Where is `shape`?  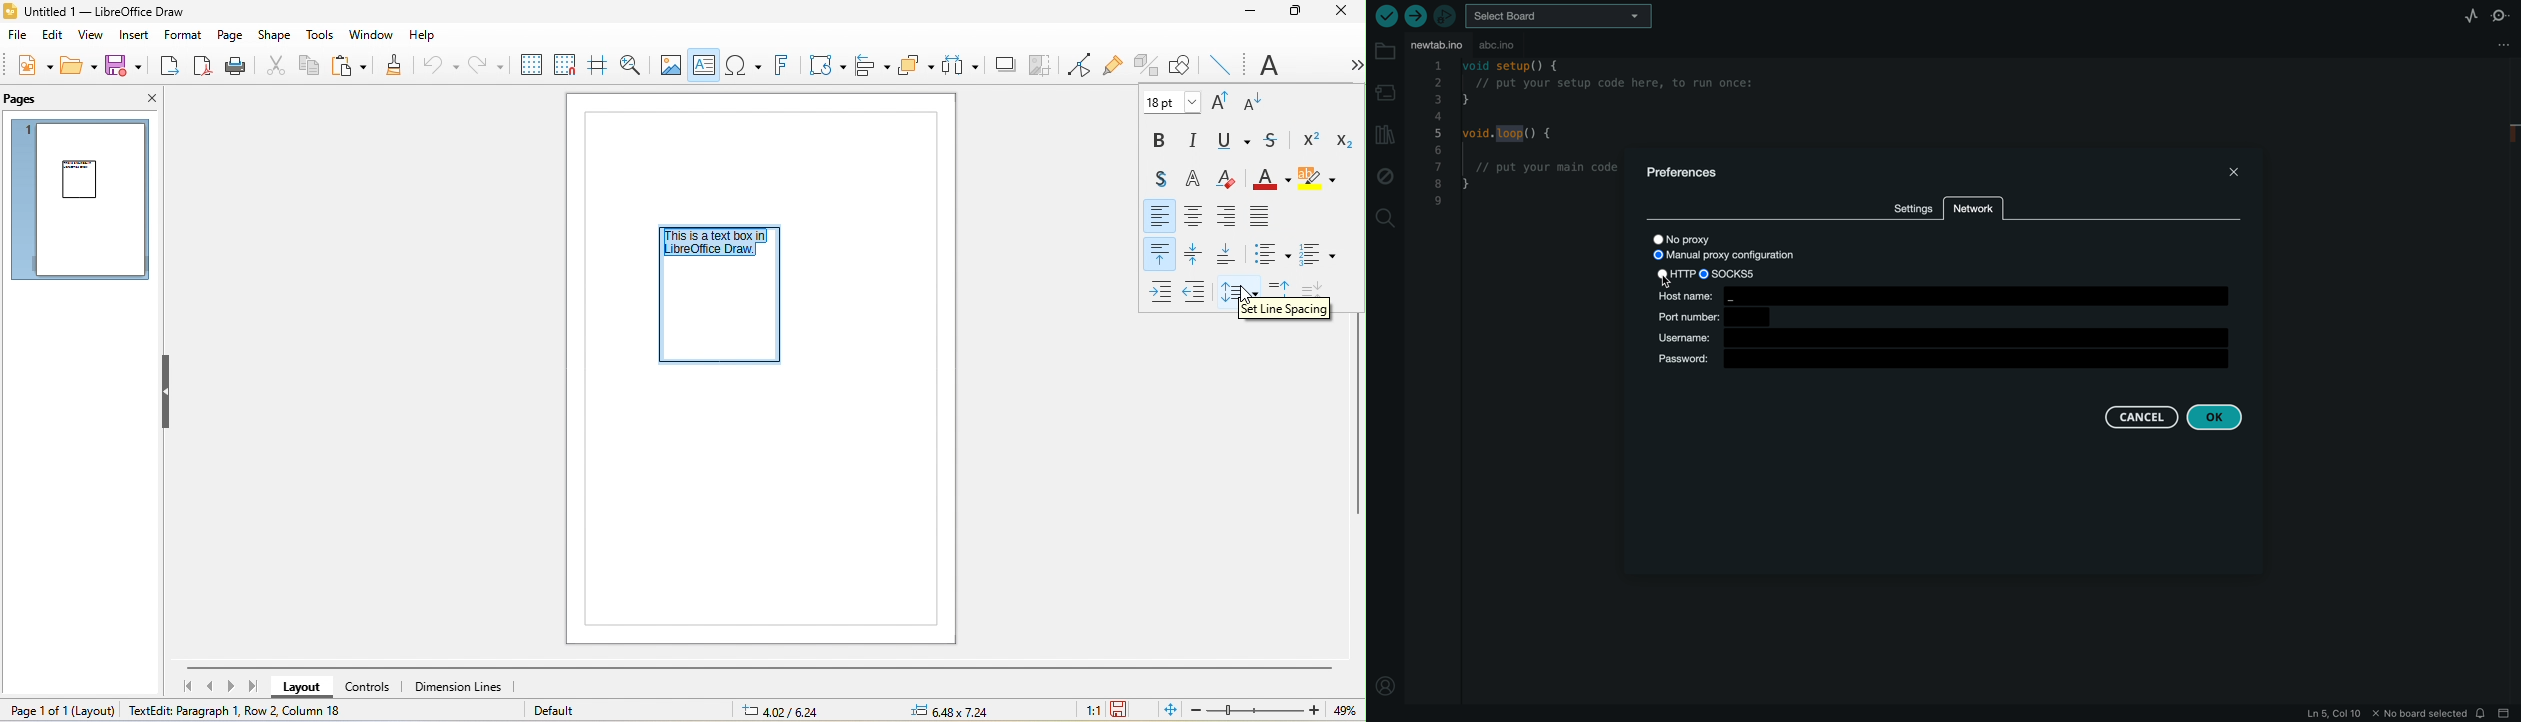 shape is located at coordinates (274, 36).